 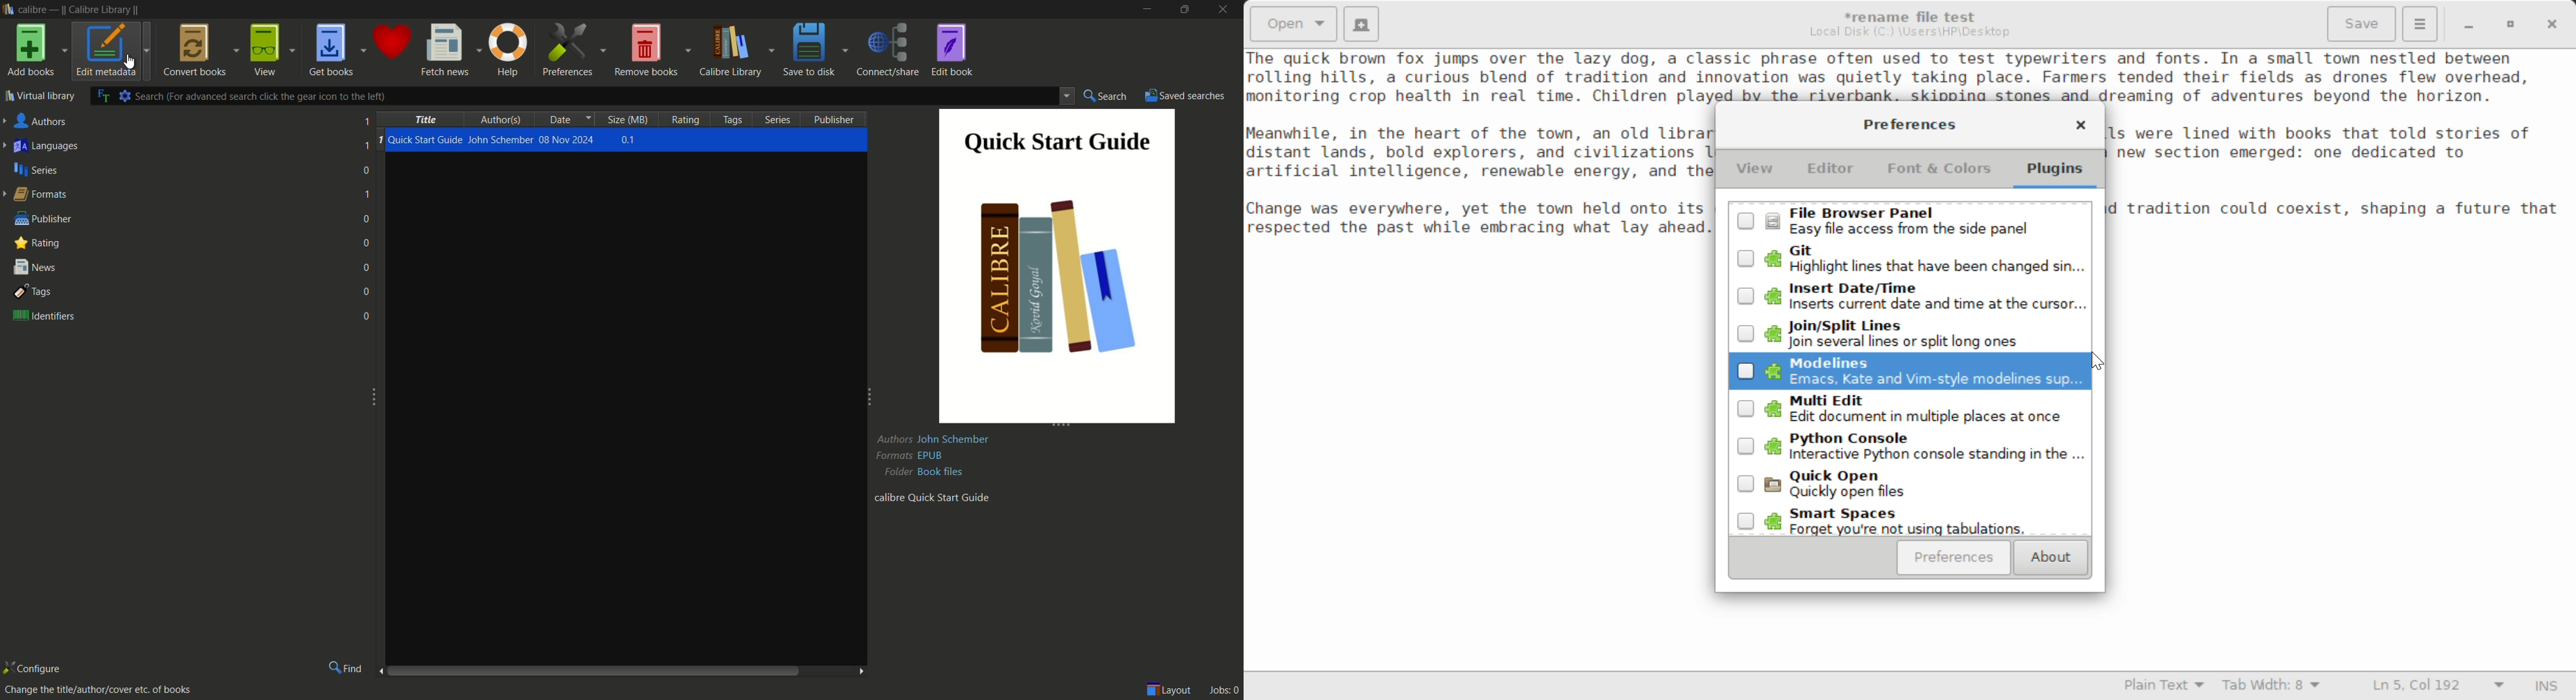 What do you see at coordinates (111, 96) in the screenshot?
I see `advance search` at bounding box center [111, 96].